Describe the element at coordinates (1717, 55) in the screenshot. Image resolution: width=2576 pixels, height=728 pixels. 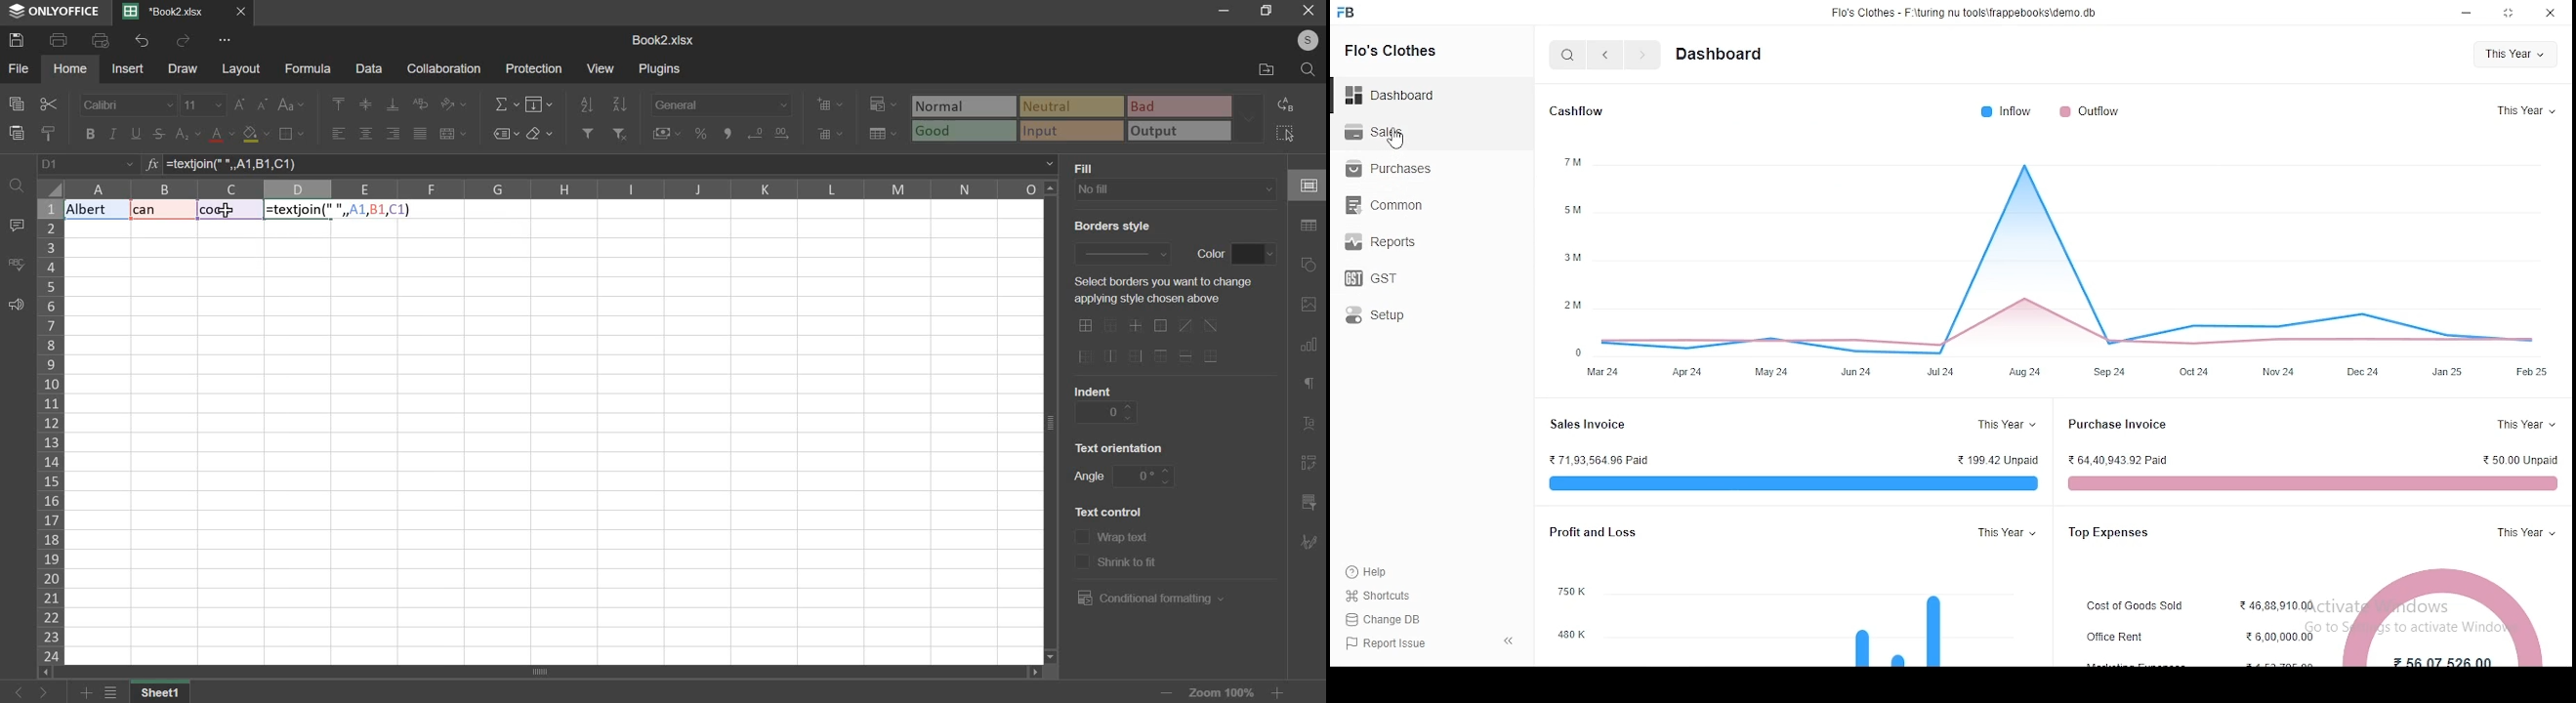
I see `dashboard` at that location.